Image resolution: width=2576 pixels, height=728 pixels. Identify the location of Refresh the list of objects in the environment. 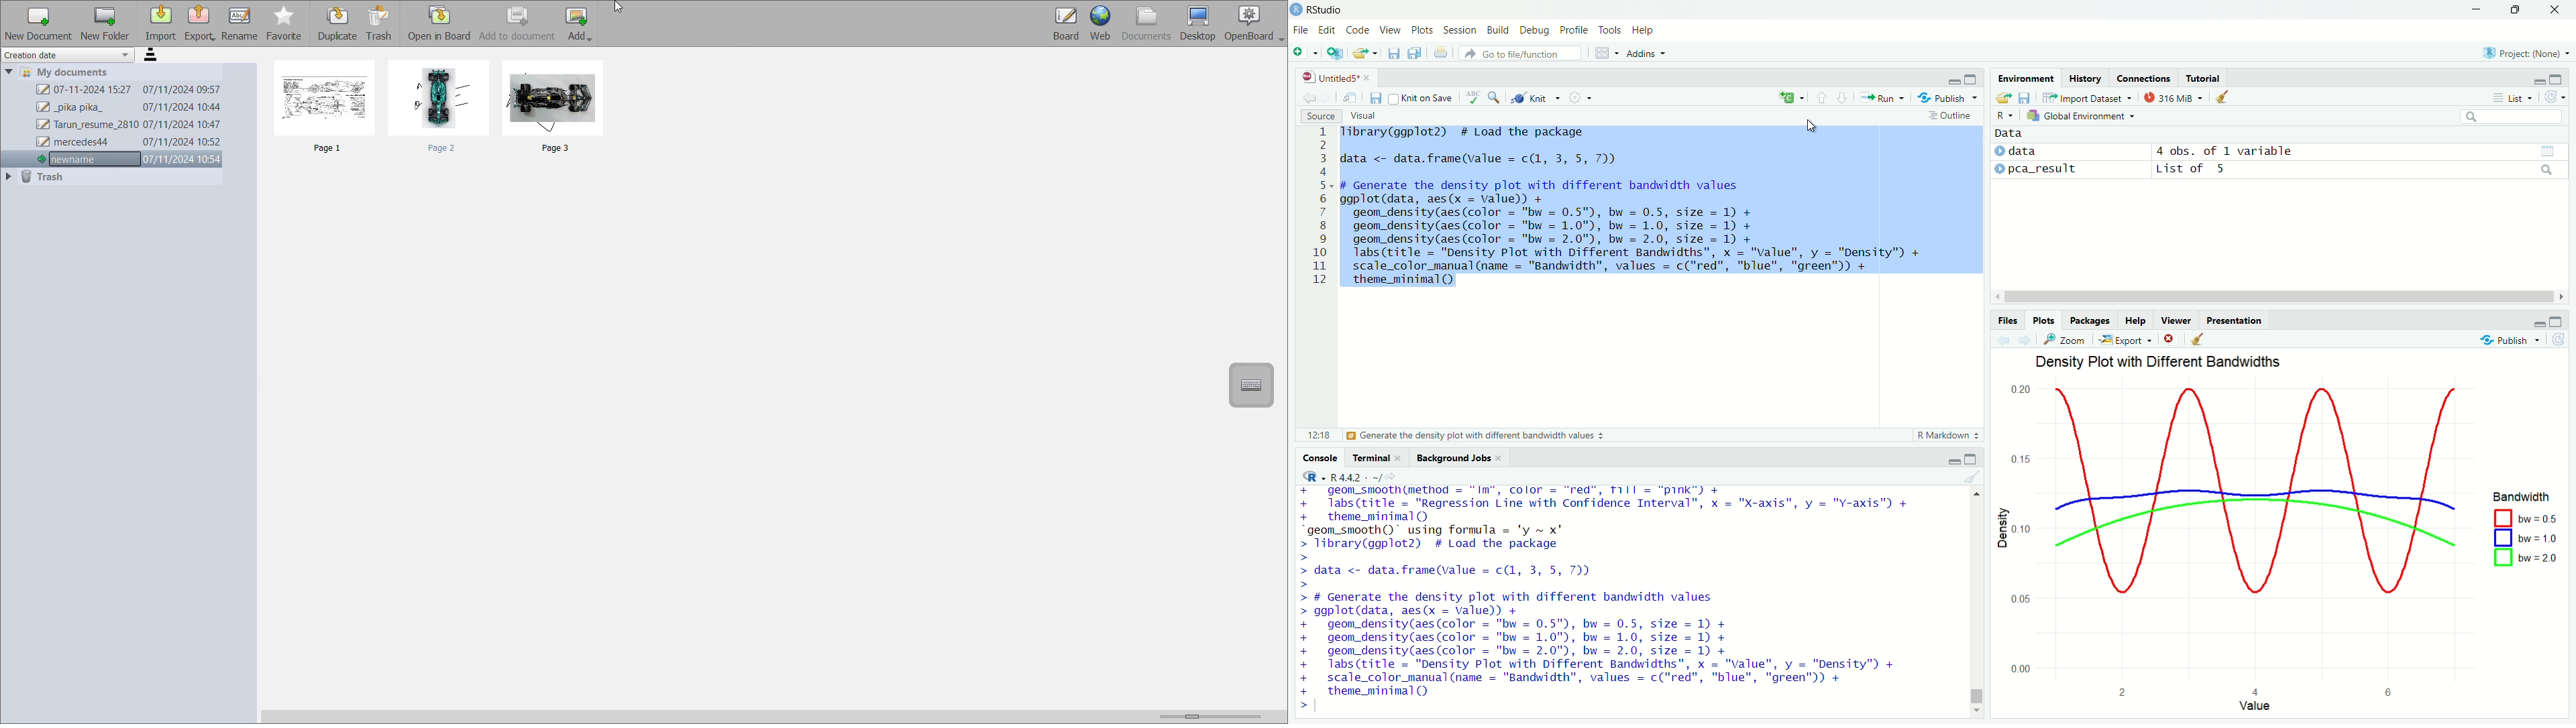
(2554, 97).